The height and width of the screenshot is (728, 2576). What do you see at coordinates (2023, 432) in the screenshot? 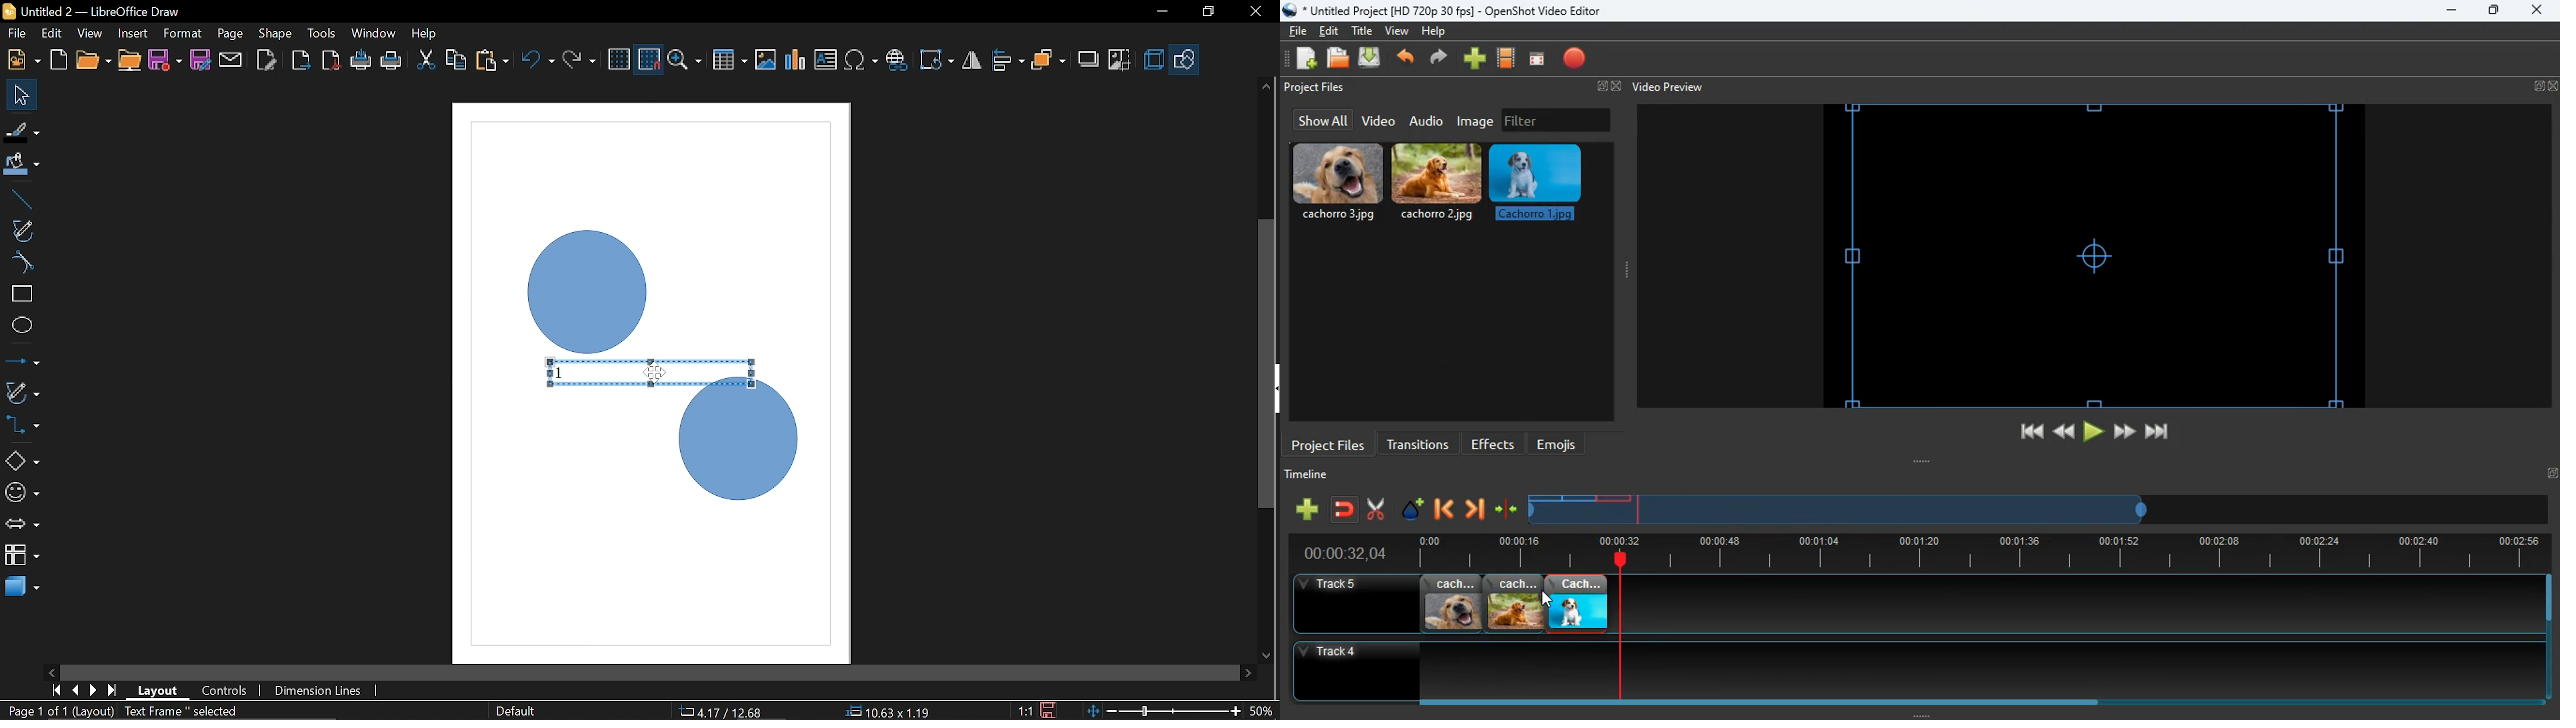
I see `beggining` at bounding box center [2023, 432].